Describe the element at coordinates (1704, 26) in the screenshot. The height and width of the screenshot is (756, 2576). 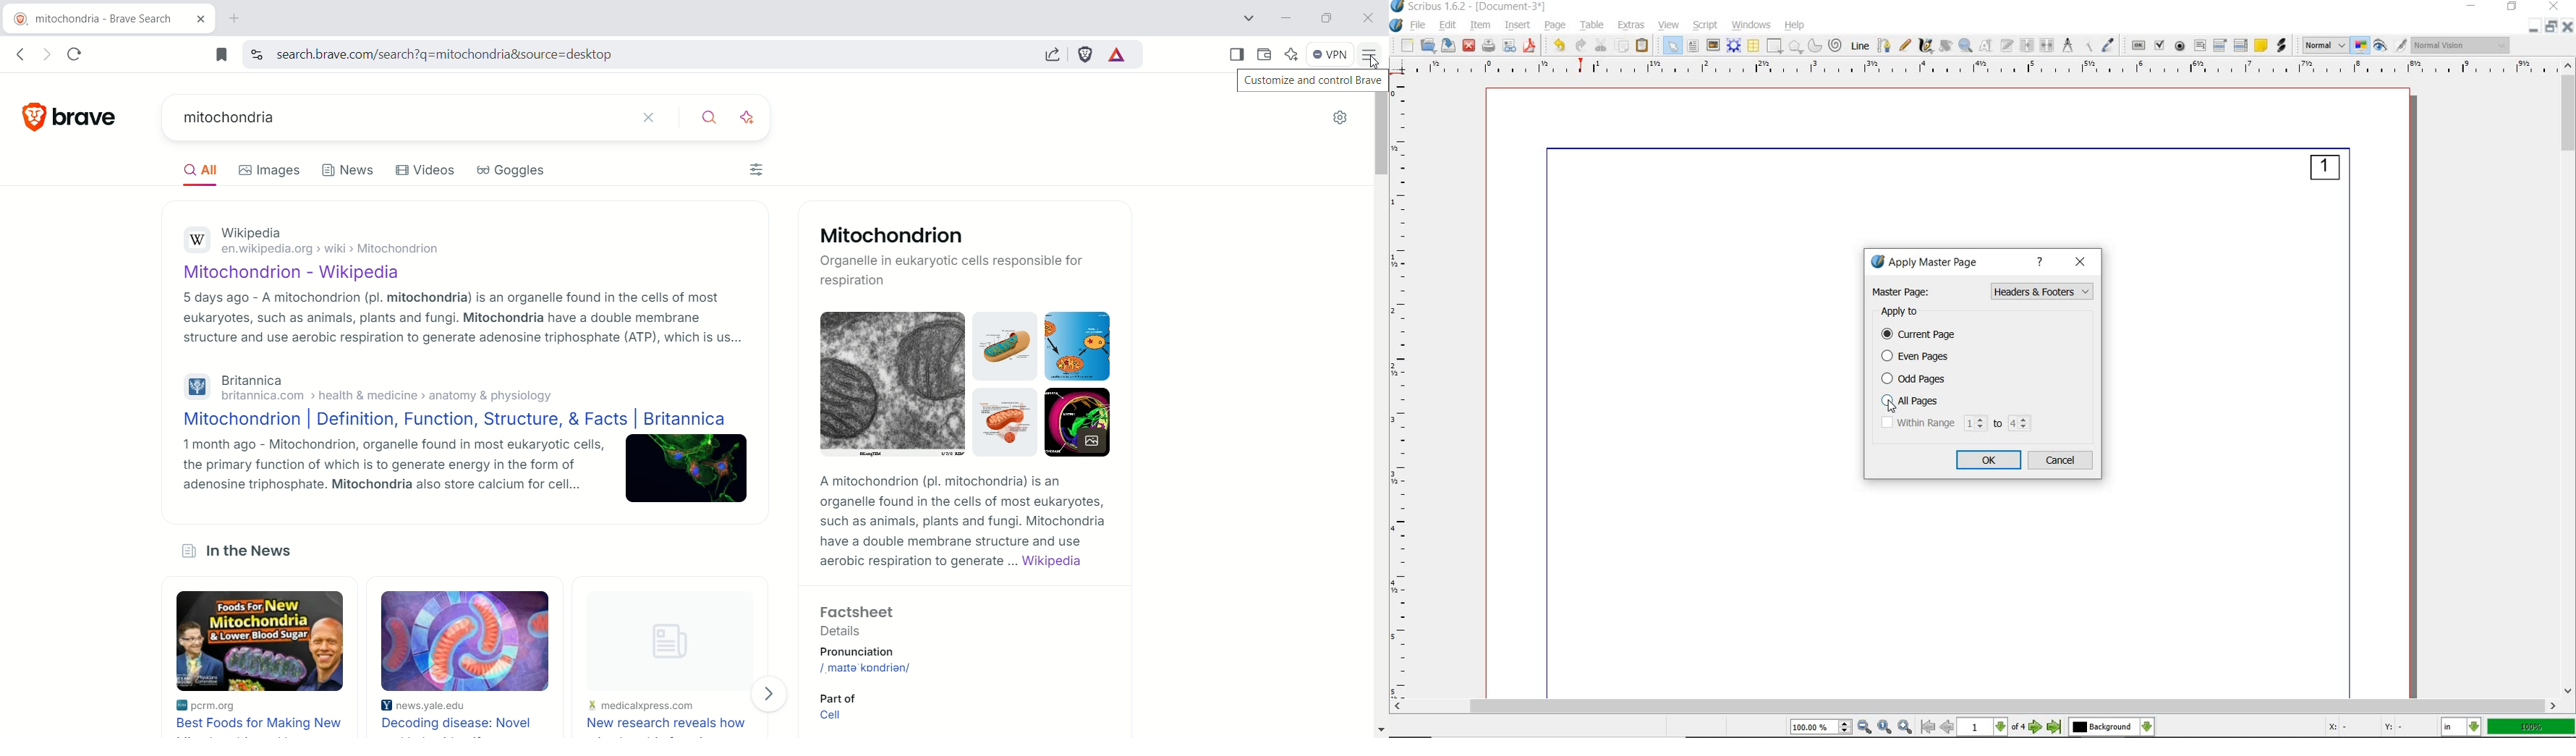
I see `script` at that location.